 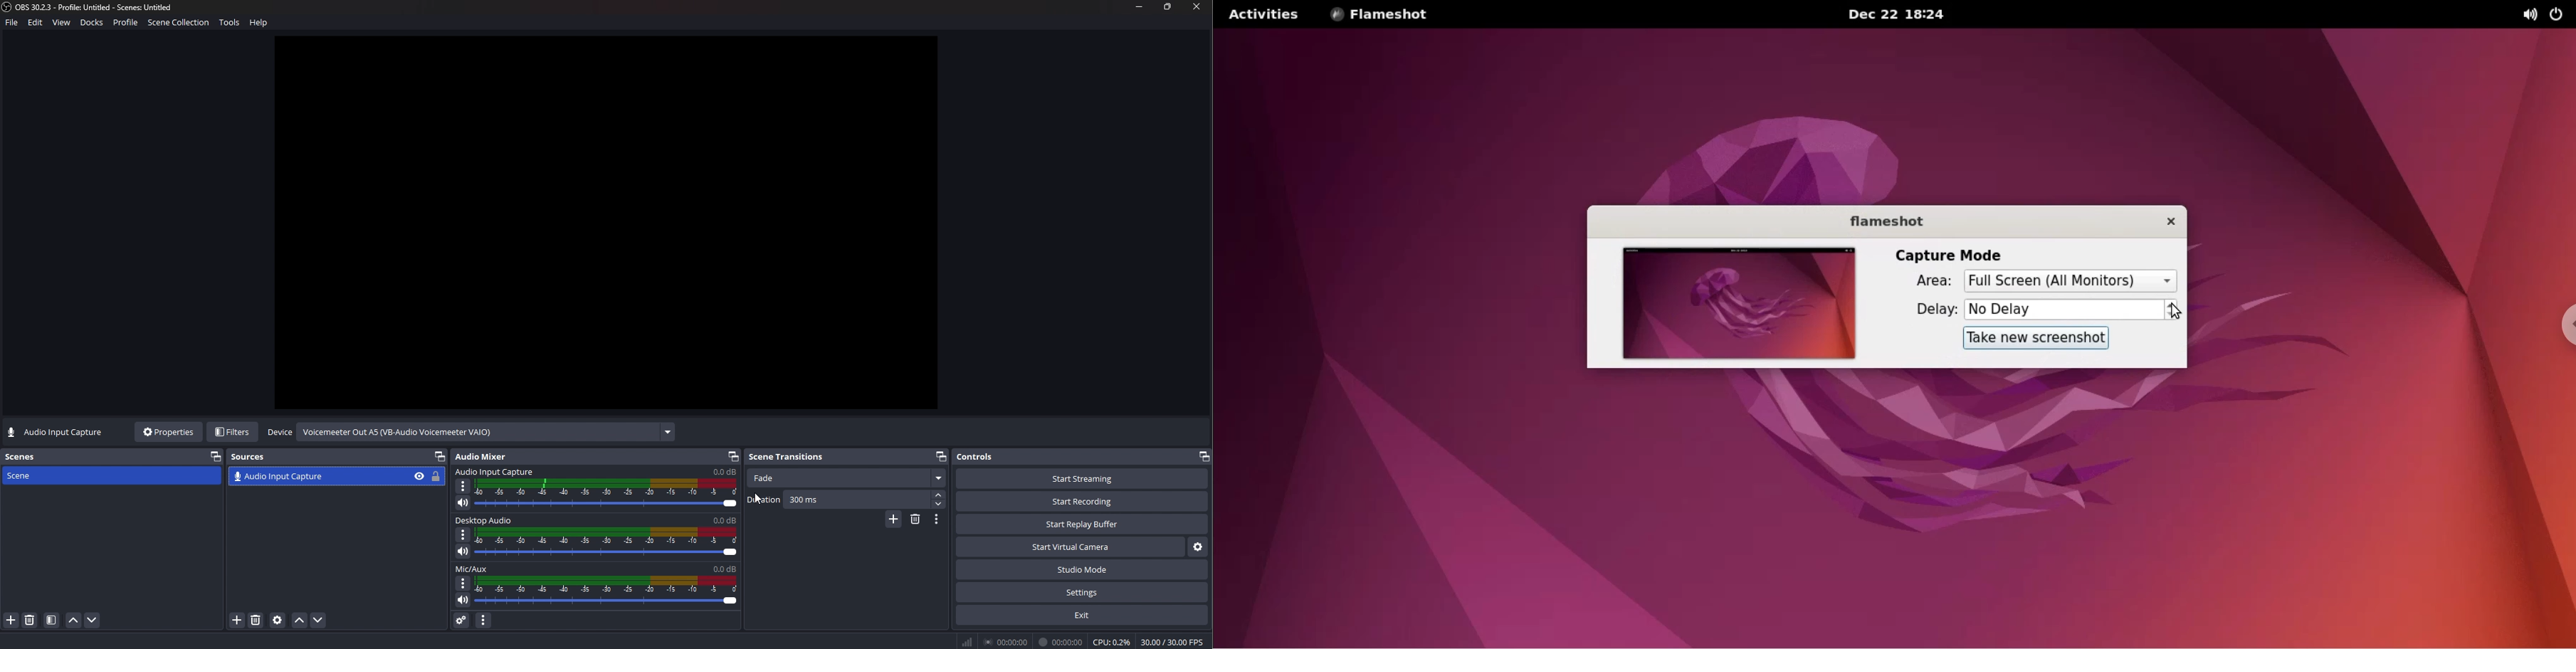 What do you see at coordinates (234, 432) in the screenshot?
I see `filters` at bounding box center [234, 432].